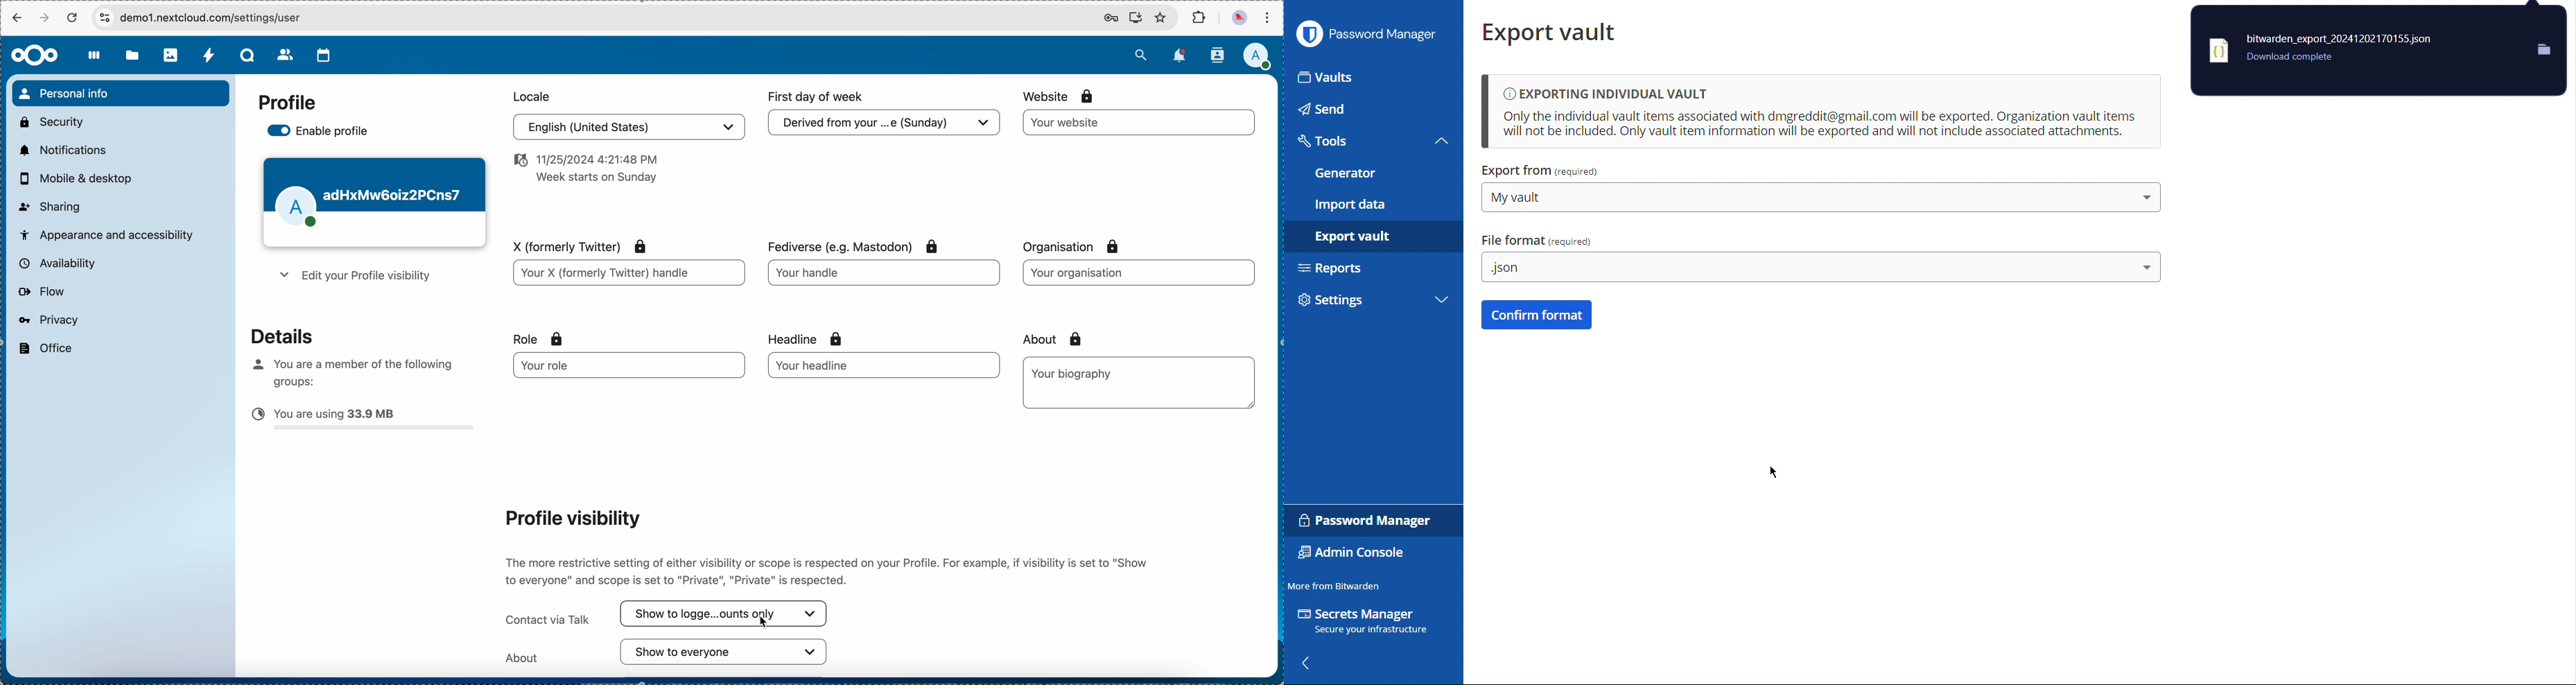 The height and width of the screenshot is (700, 2576). Describe the element at coordinates (107, 234) in the screenshot. I see `appearance and accessibility` at that location.